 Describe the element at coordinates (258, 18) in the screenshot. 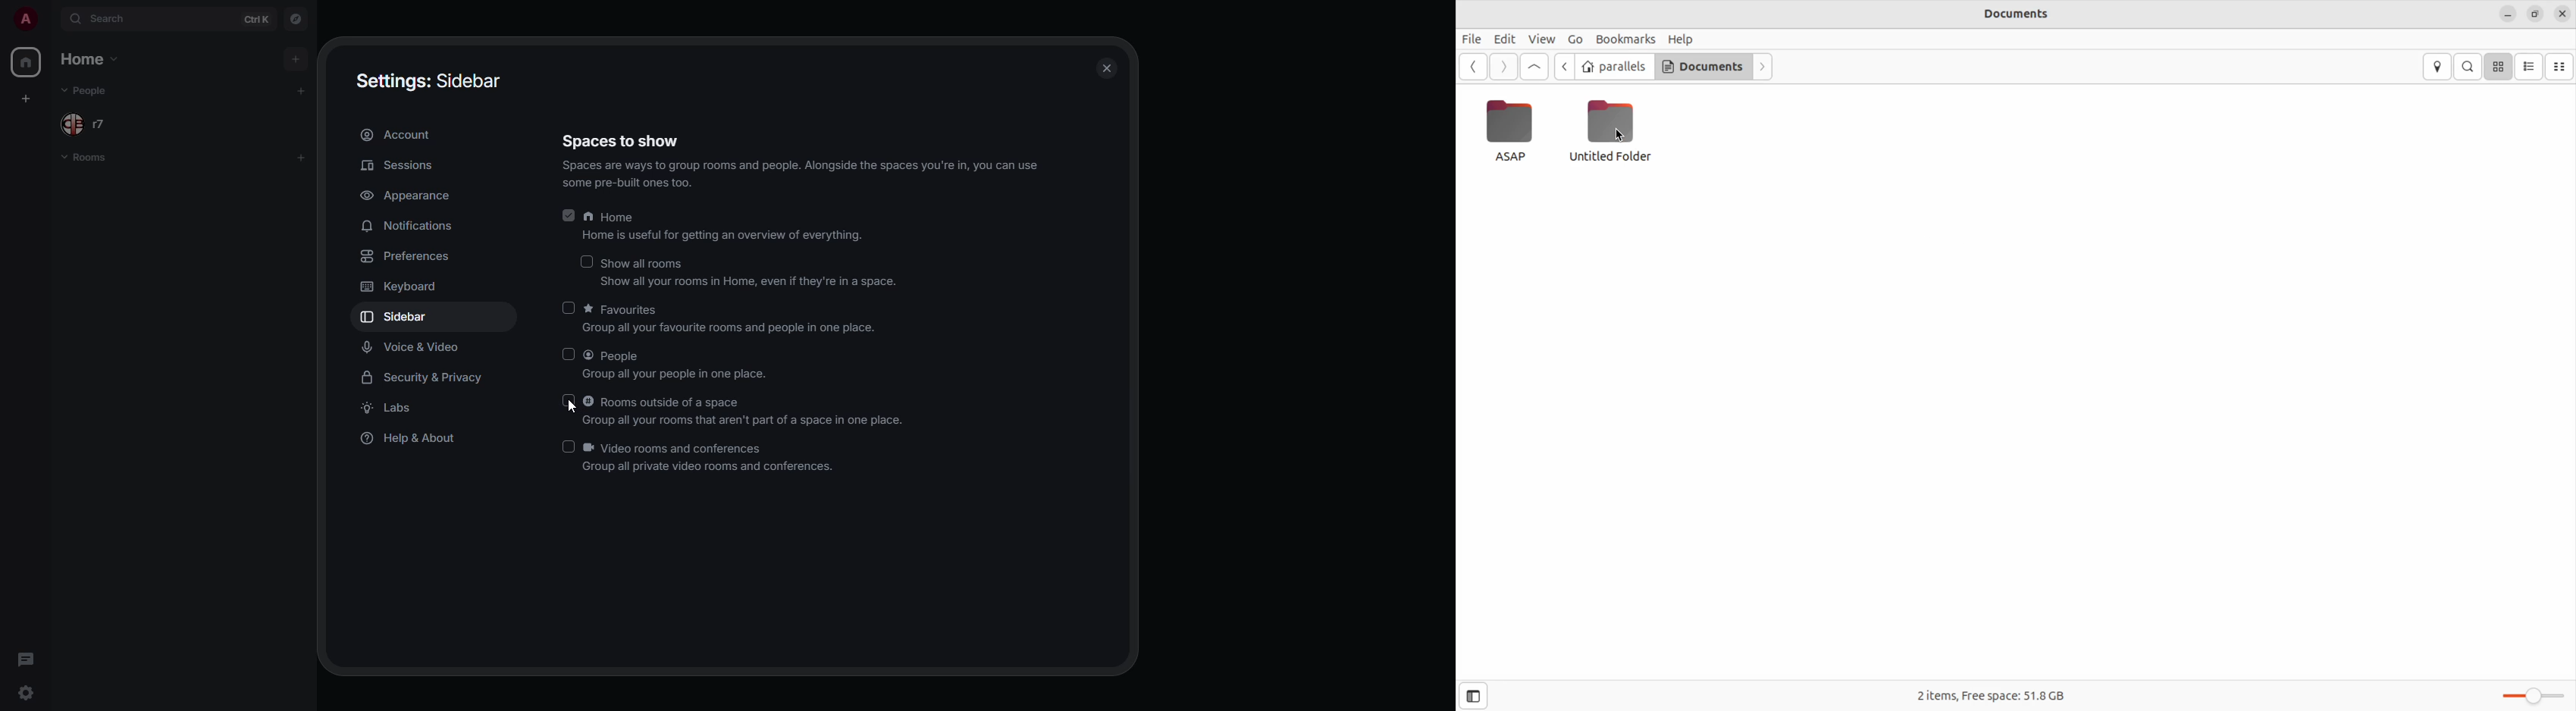

I see `ctrl K` at that location.